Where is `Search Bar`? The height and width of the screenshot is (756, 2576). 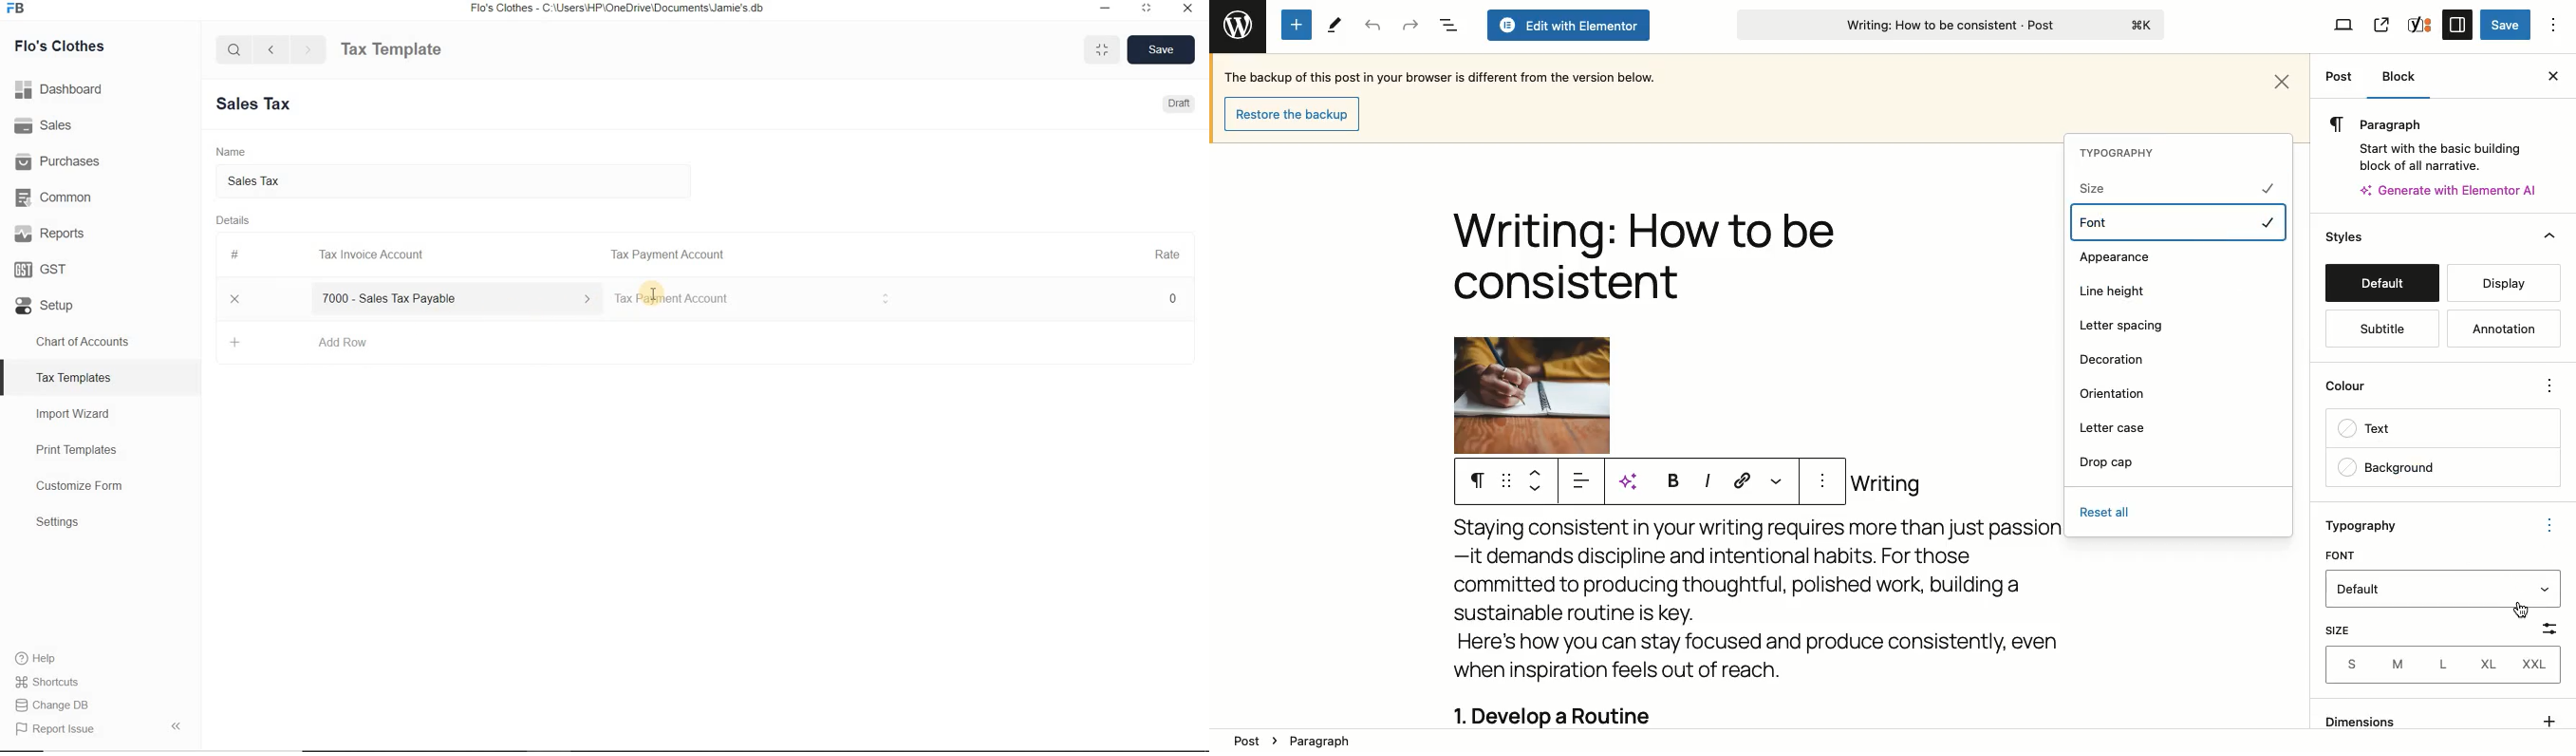 Search Bar is located at coordinates (235, 48).